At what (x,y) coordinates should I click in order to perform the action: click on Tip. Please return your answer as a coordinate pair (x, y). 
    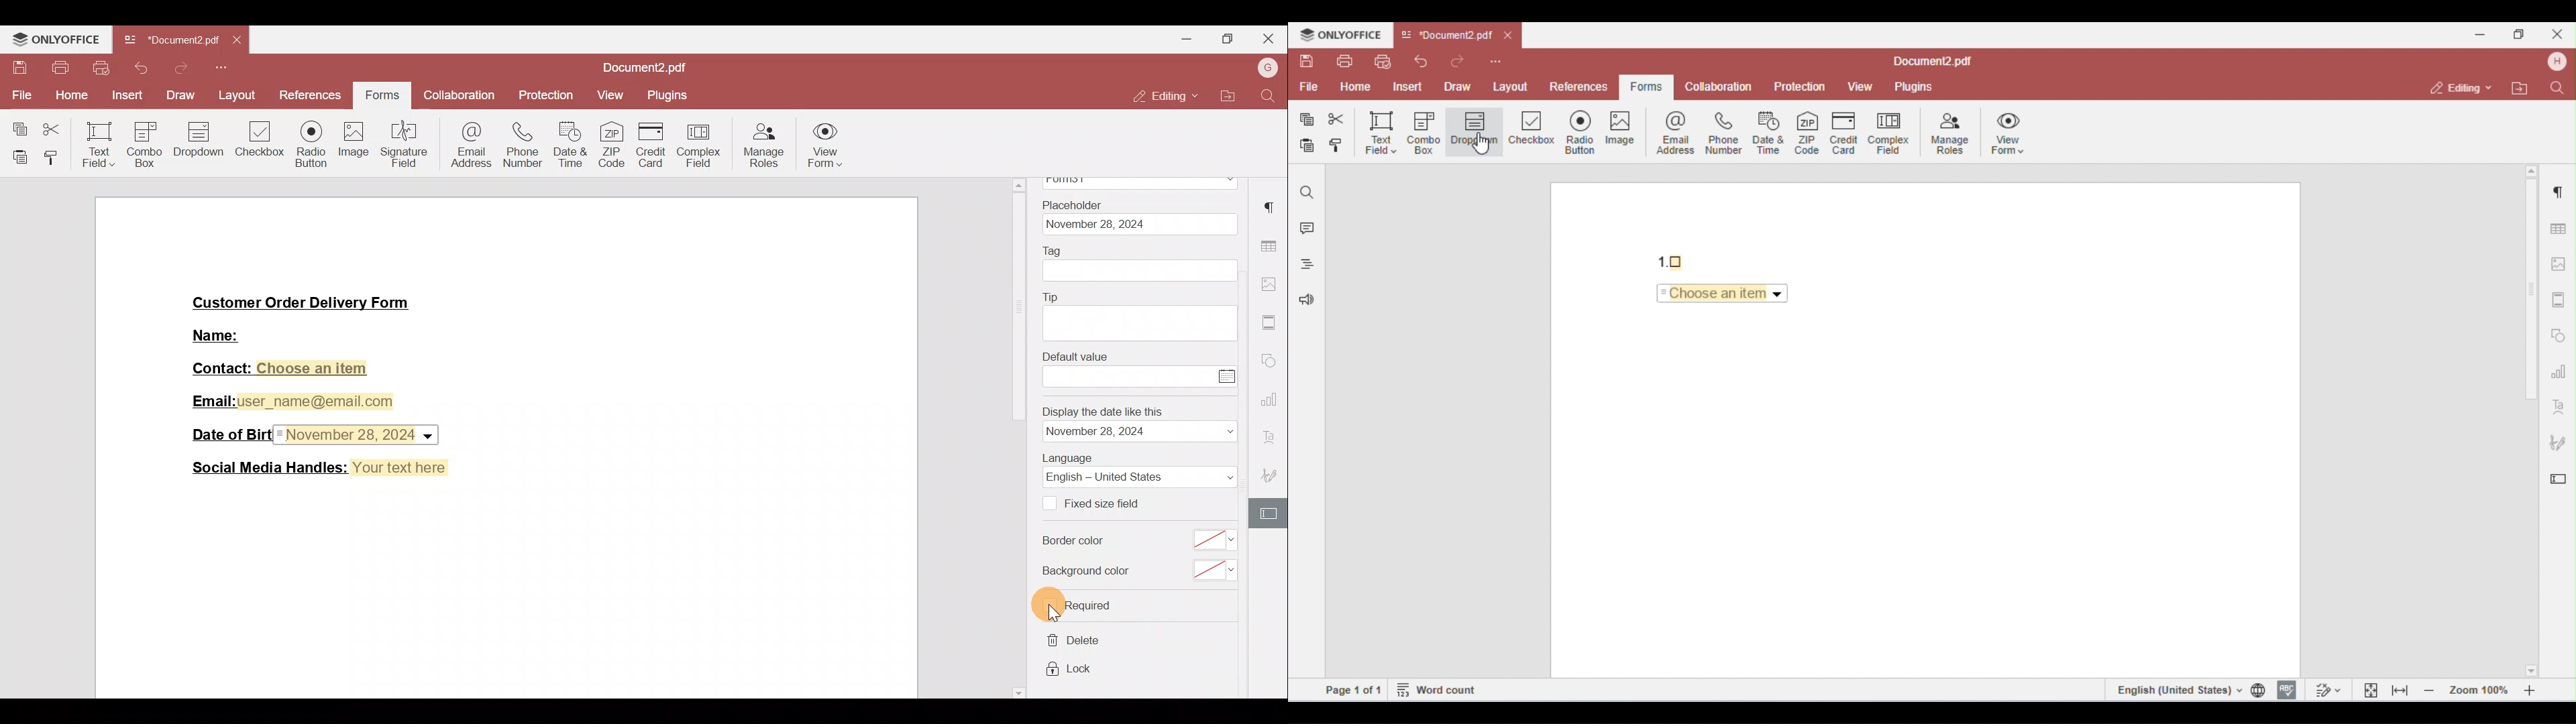
    Looking at the image, I should click on (1054, 298).